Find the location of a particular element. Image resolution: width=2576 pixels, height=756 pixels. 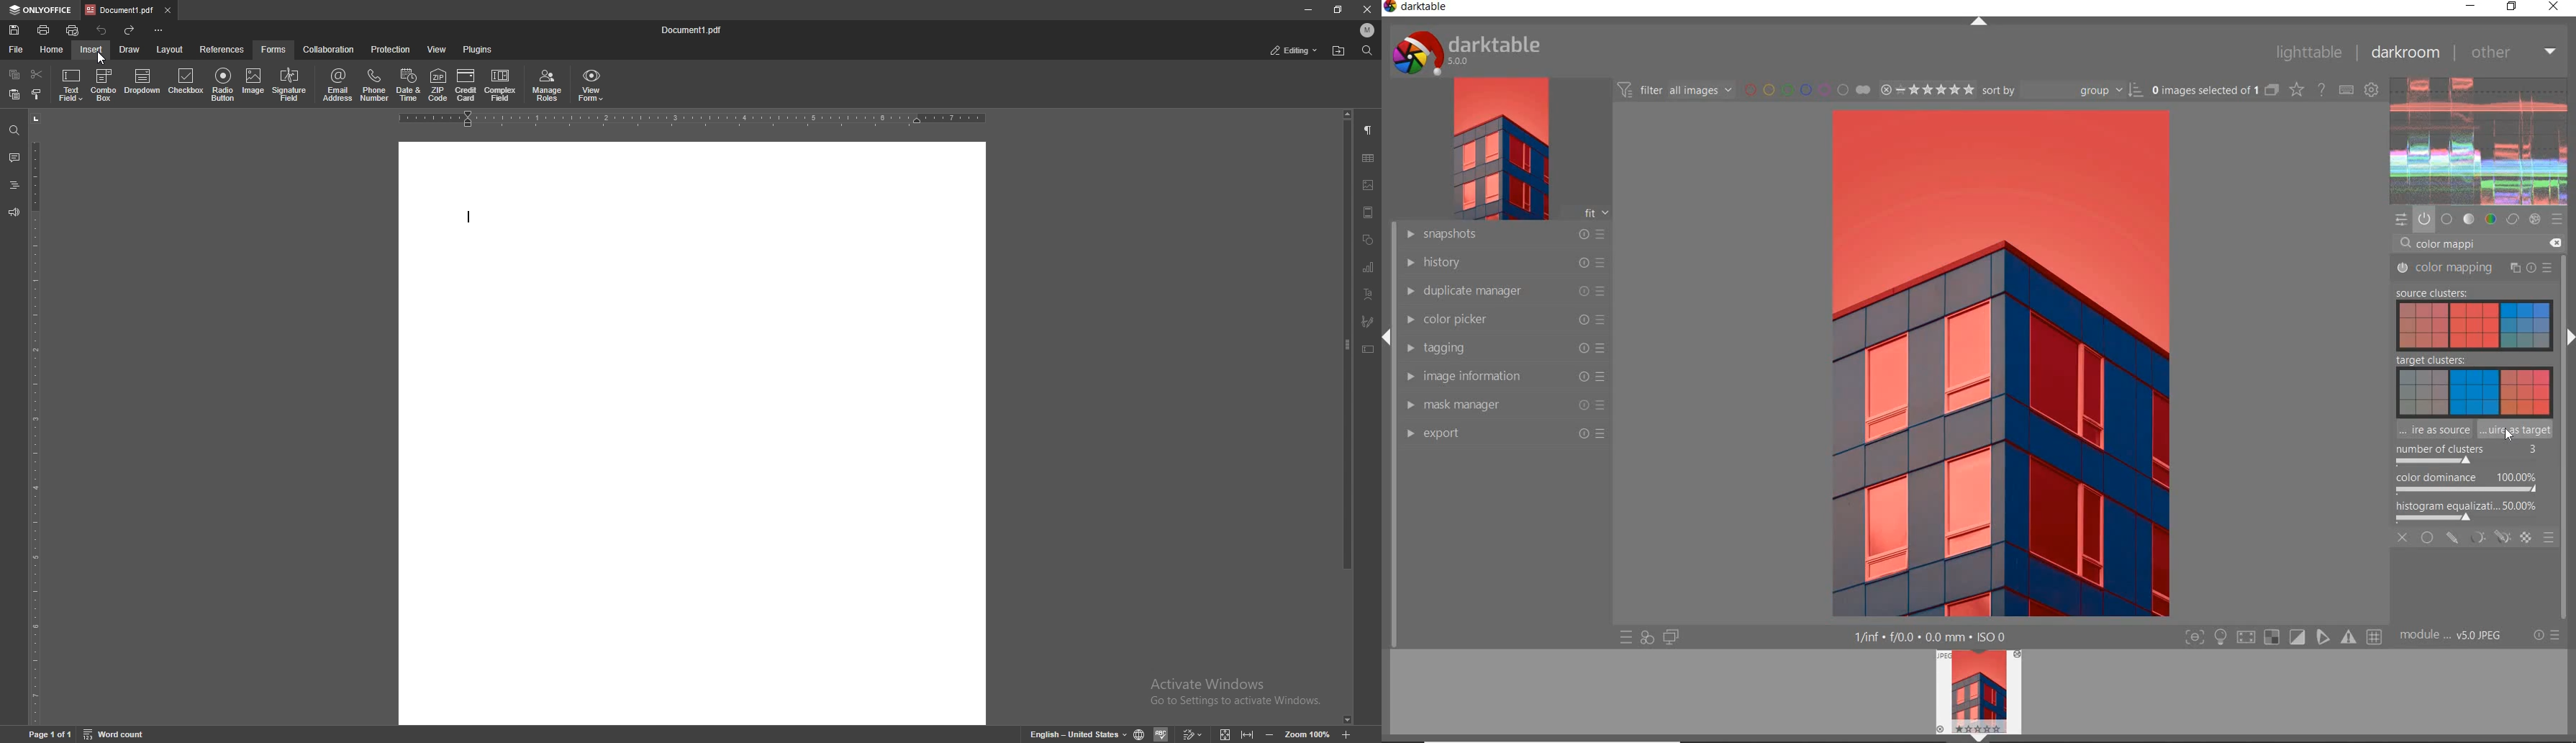

expand/collapse is located at coordinates (1978, 21).